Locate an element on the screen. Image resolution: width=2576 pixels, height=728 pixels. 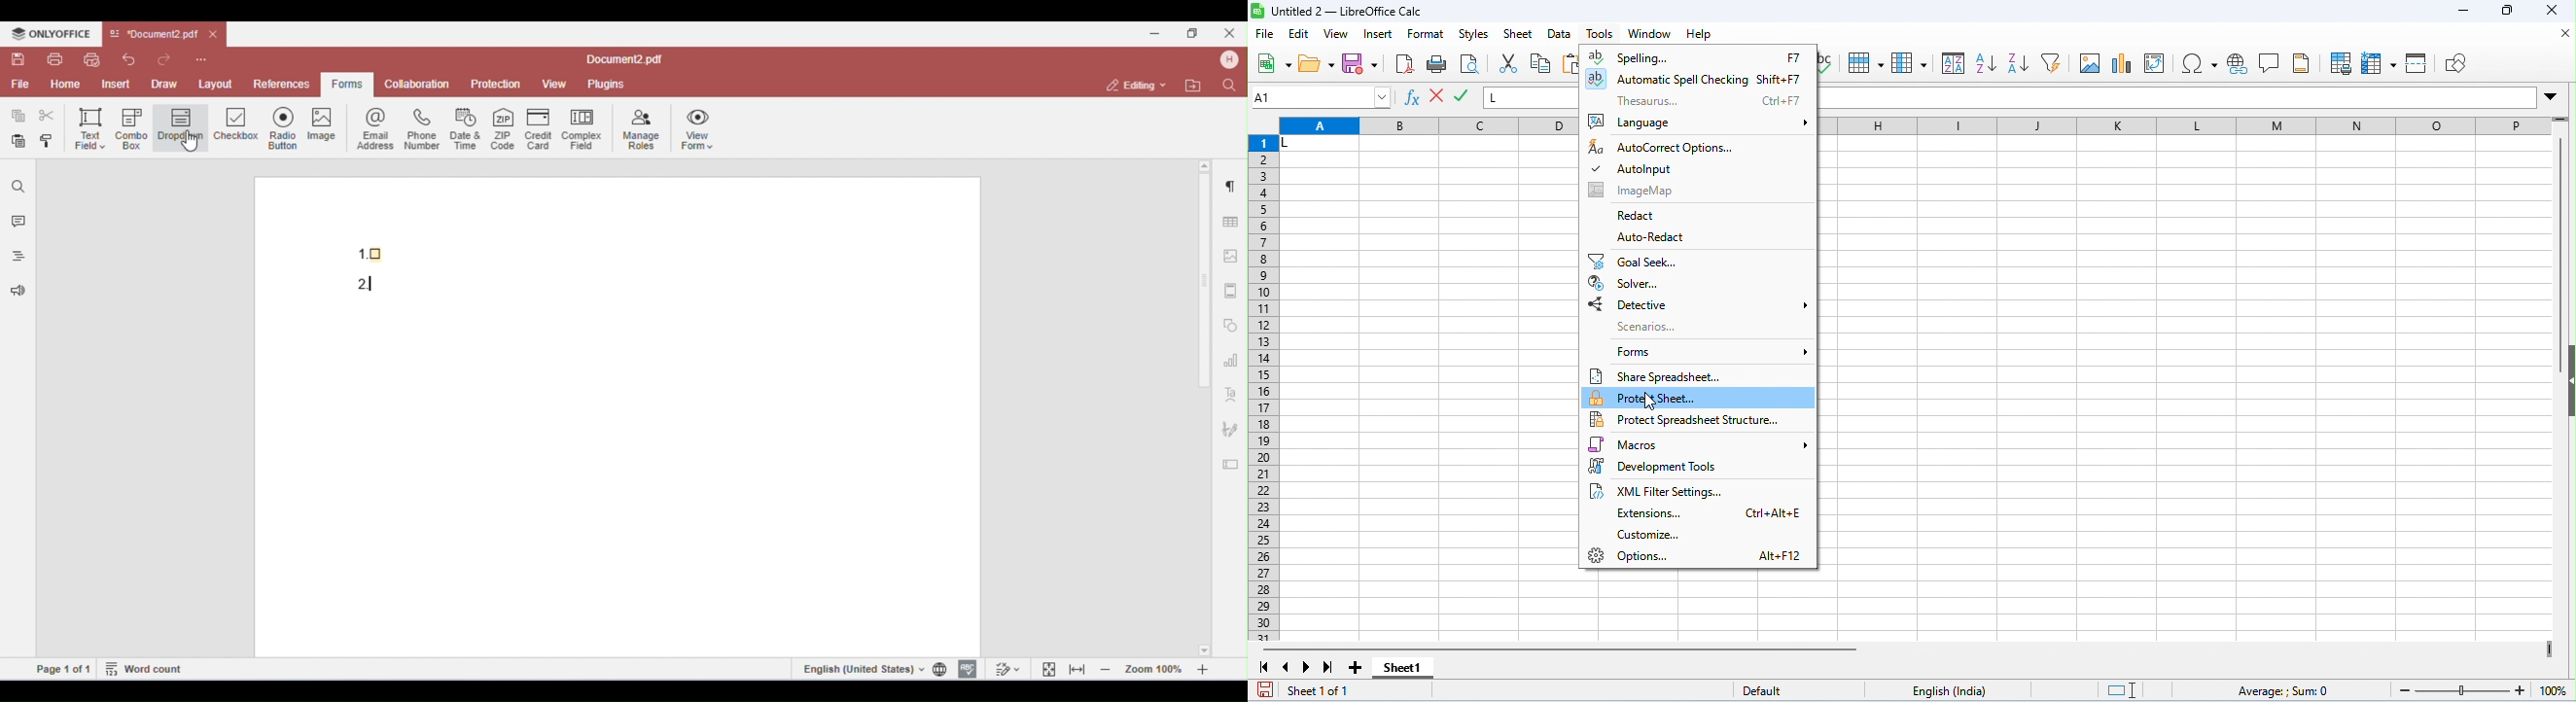
Autocorrect options is located at coordinates (1673, 147).